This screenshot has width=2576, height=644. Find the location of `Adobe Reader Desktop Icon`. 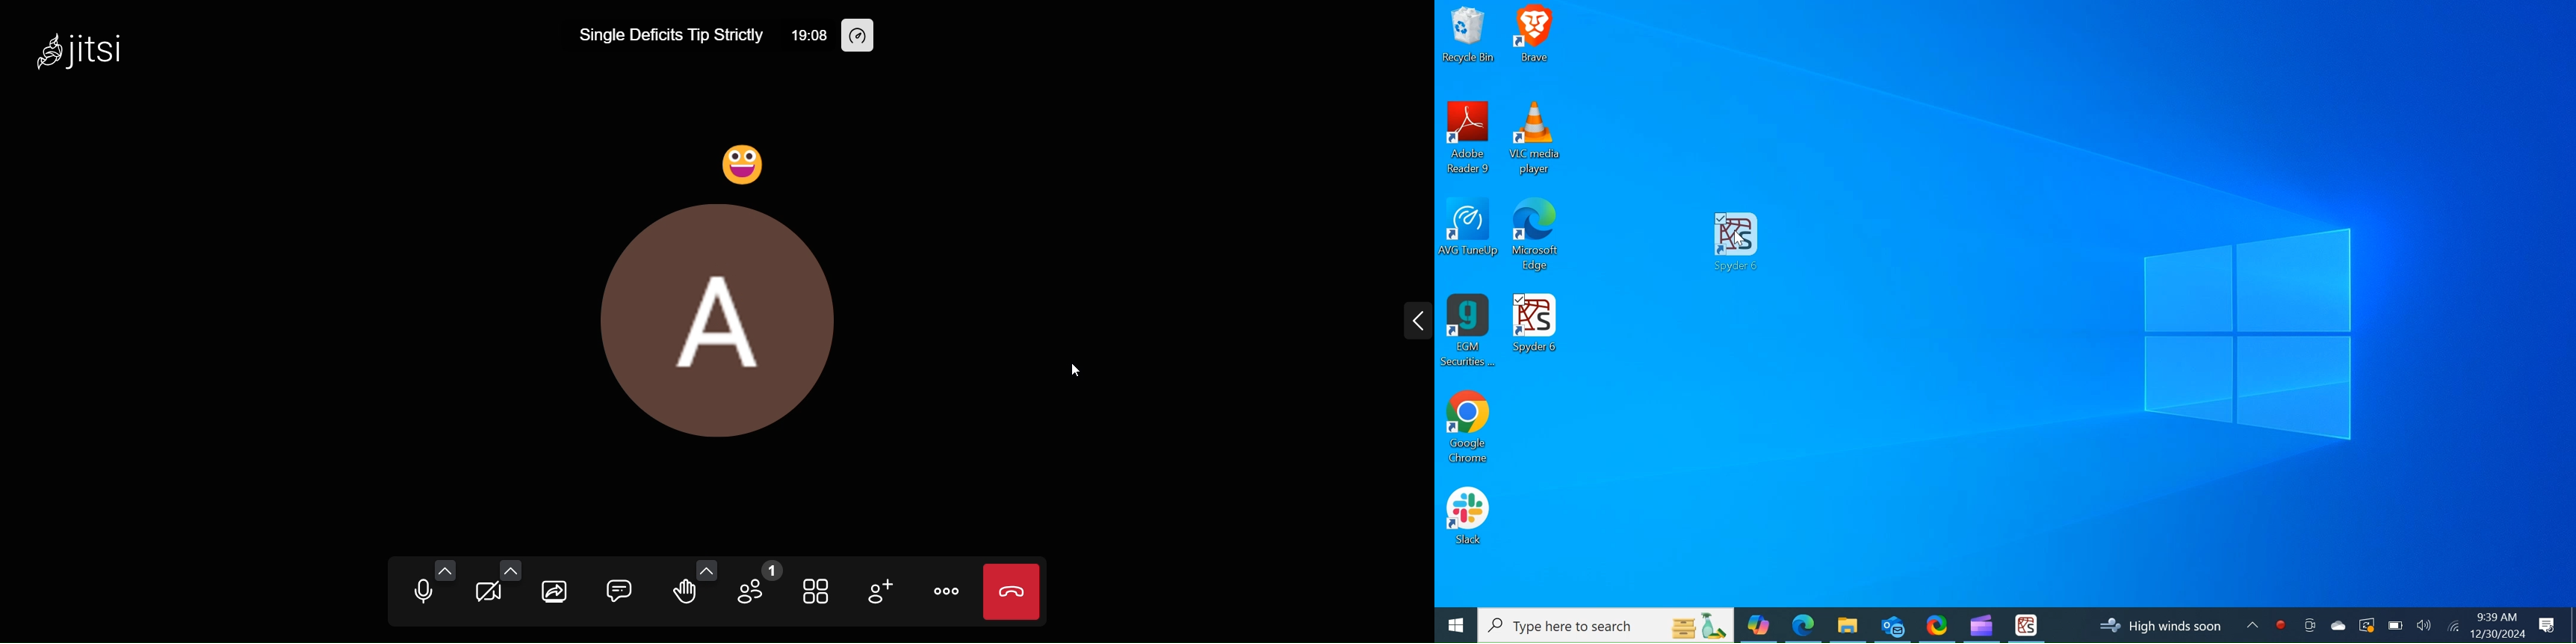

Adobe Reader Desktop Icon is located at coordinates (1470, 141).